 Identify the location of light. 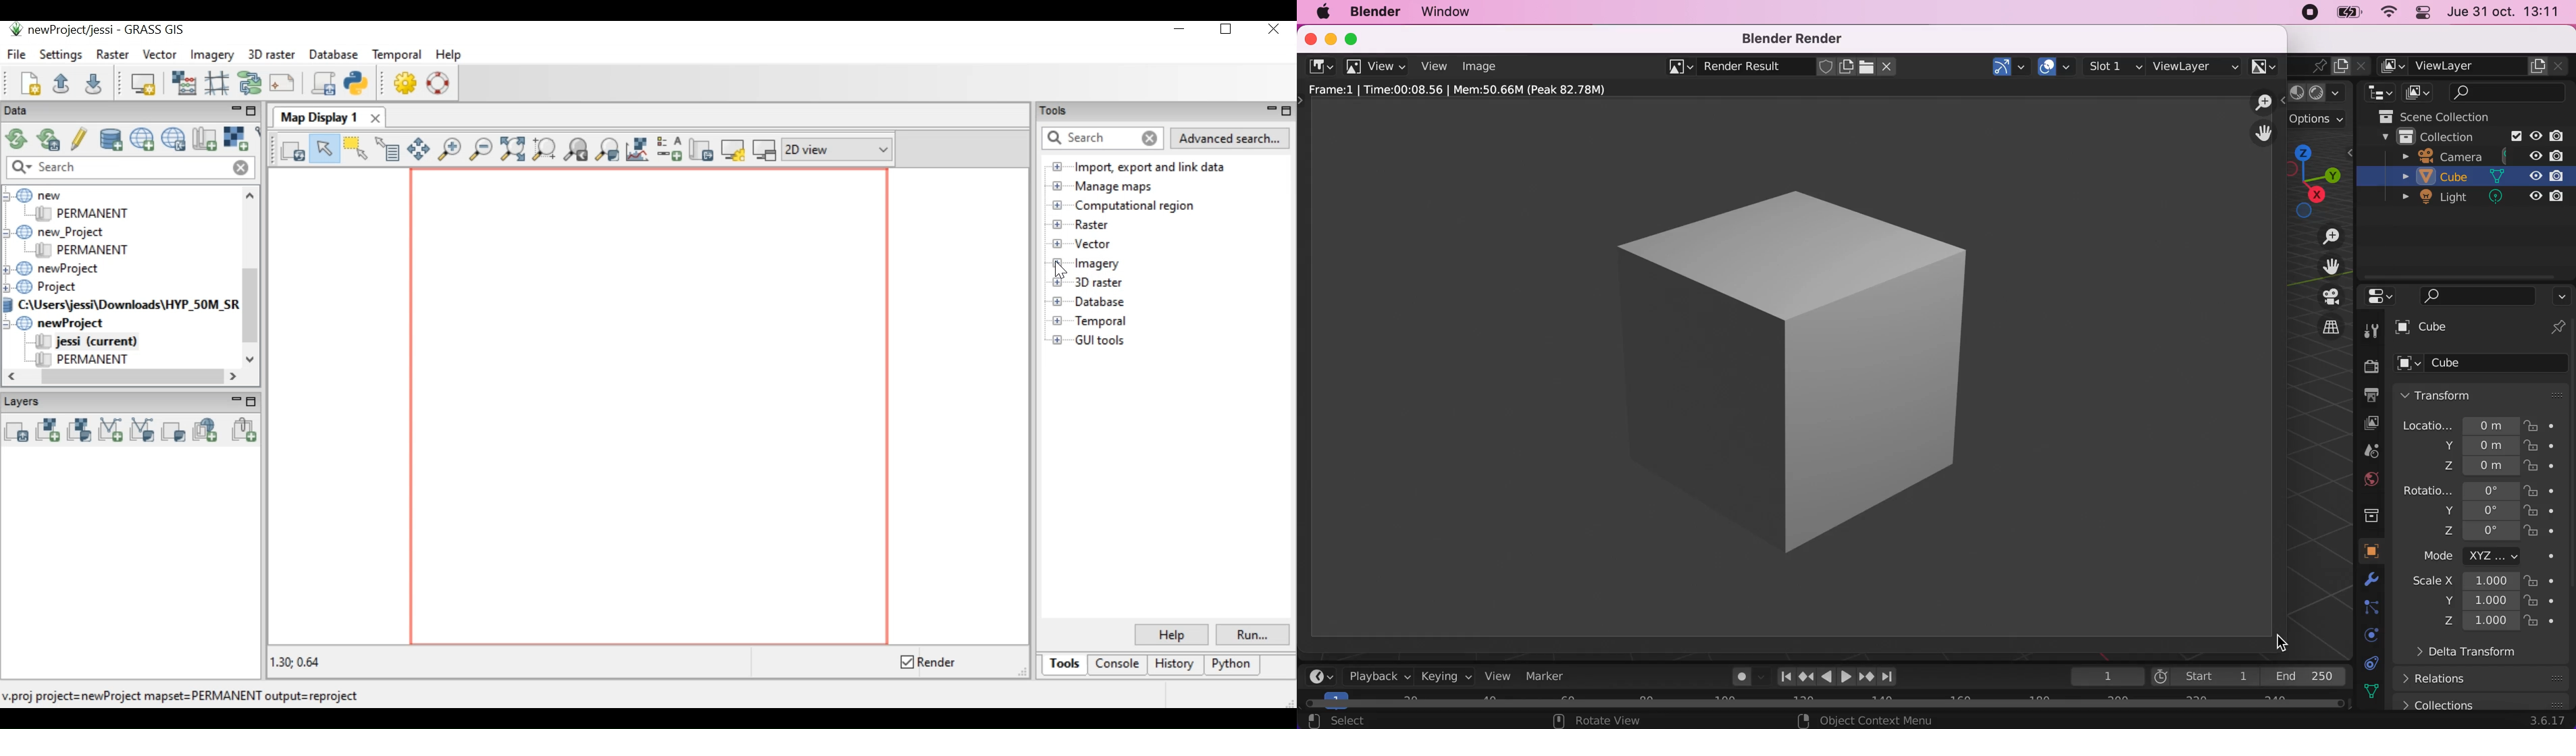
(2476, 200).